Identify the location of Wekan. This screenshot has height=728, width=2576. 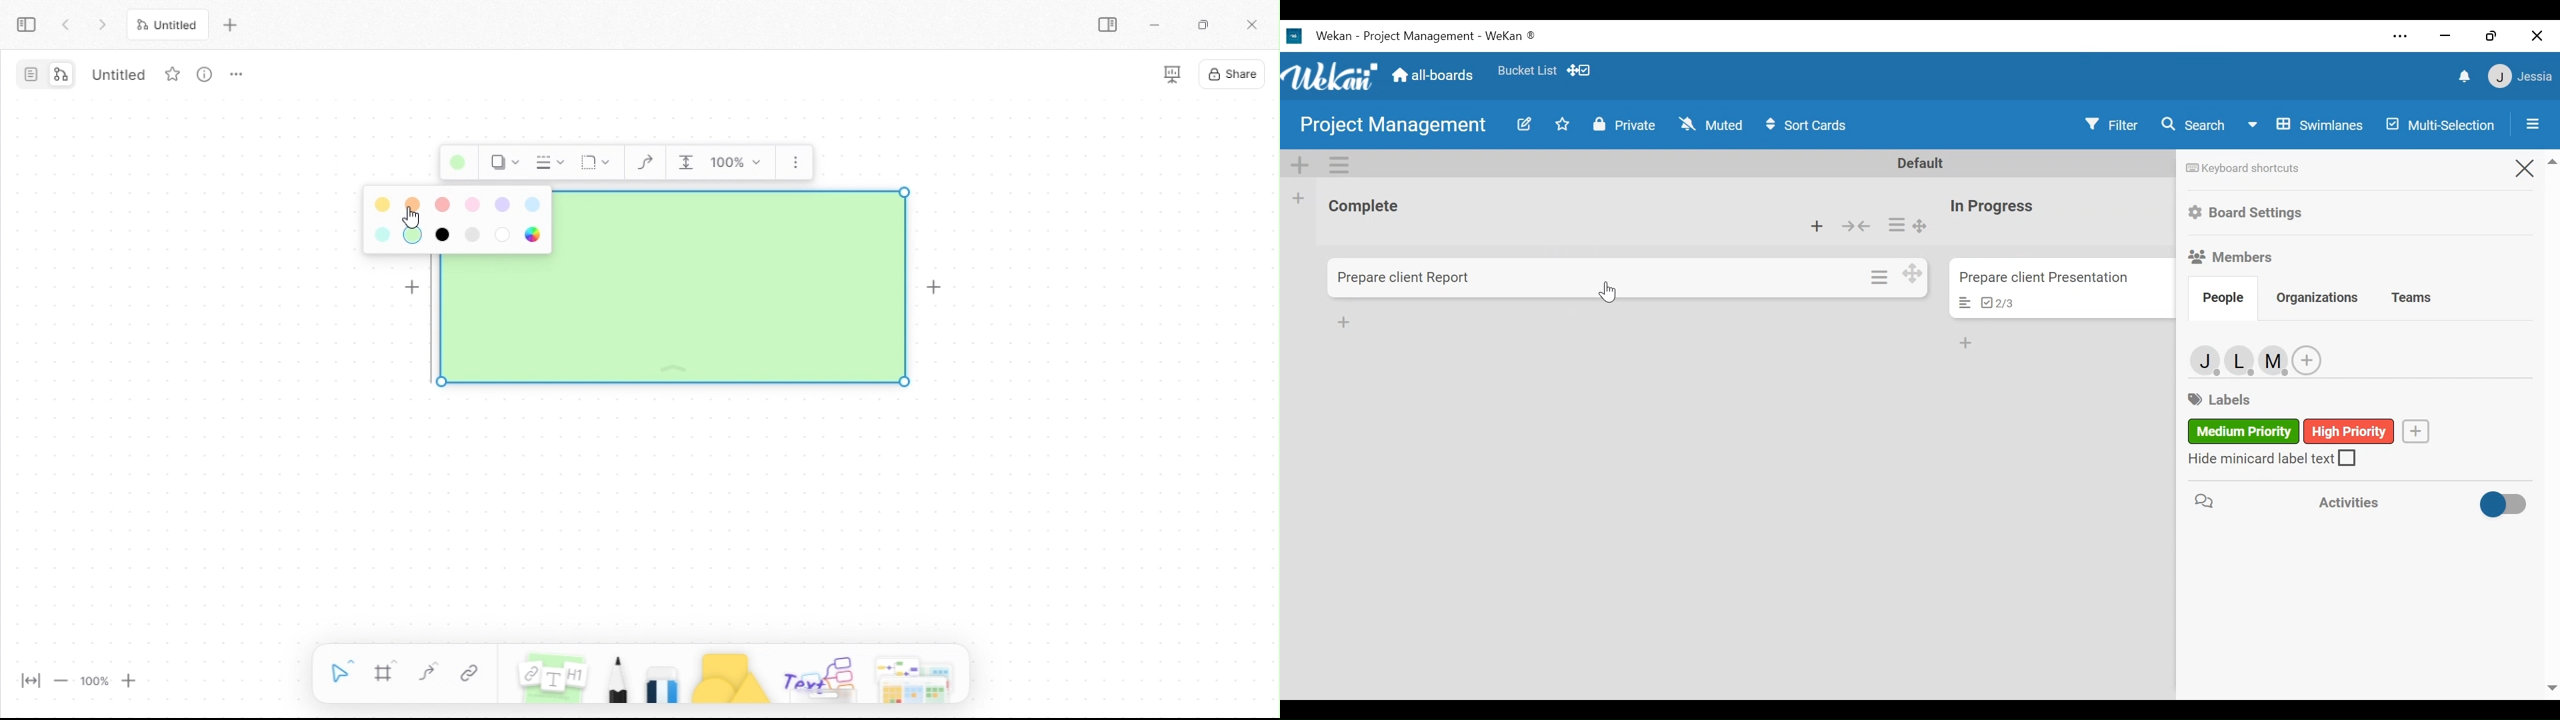
(1322, 37).